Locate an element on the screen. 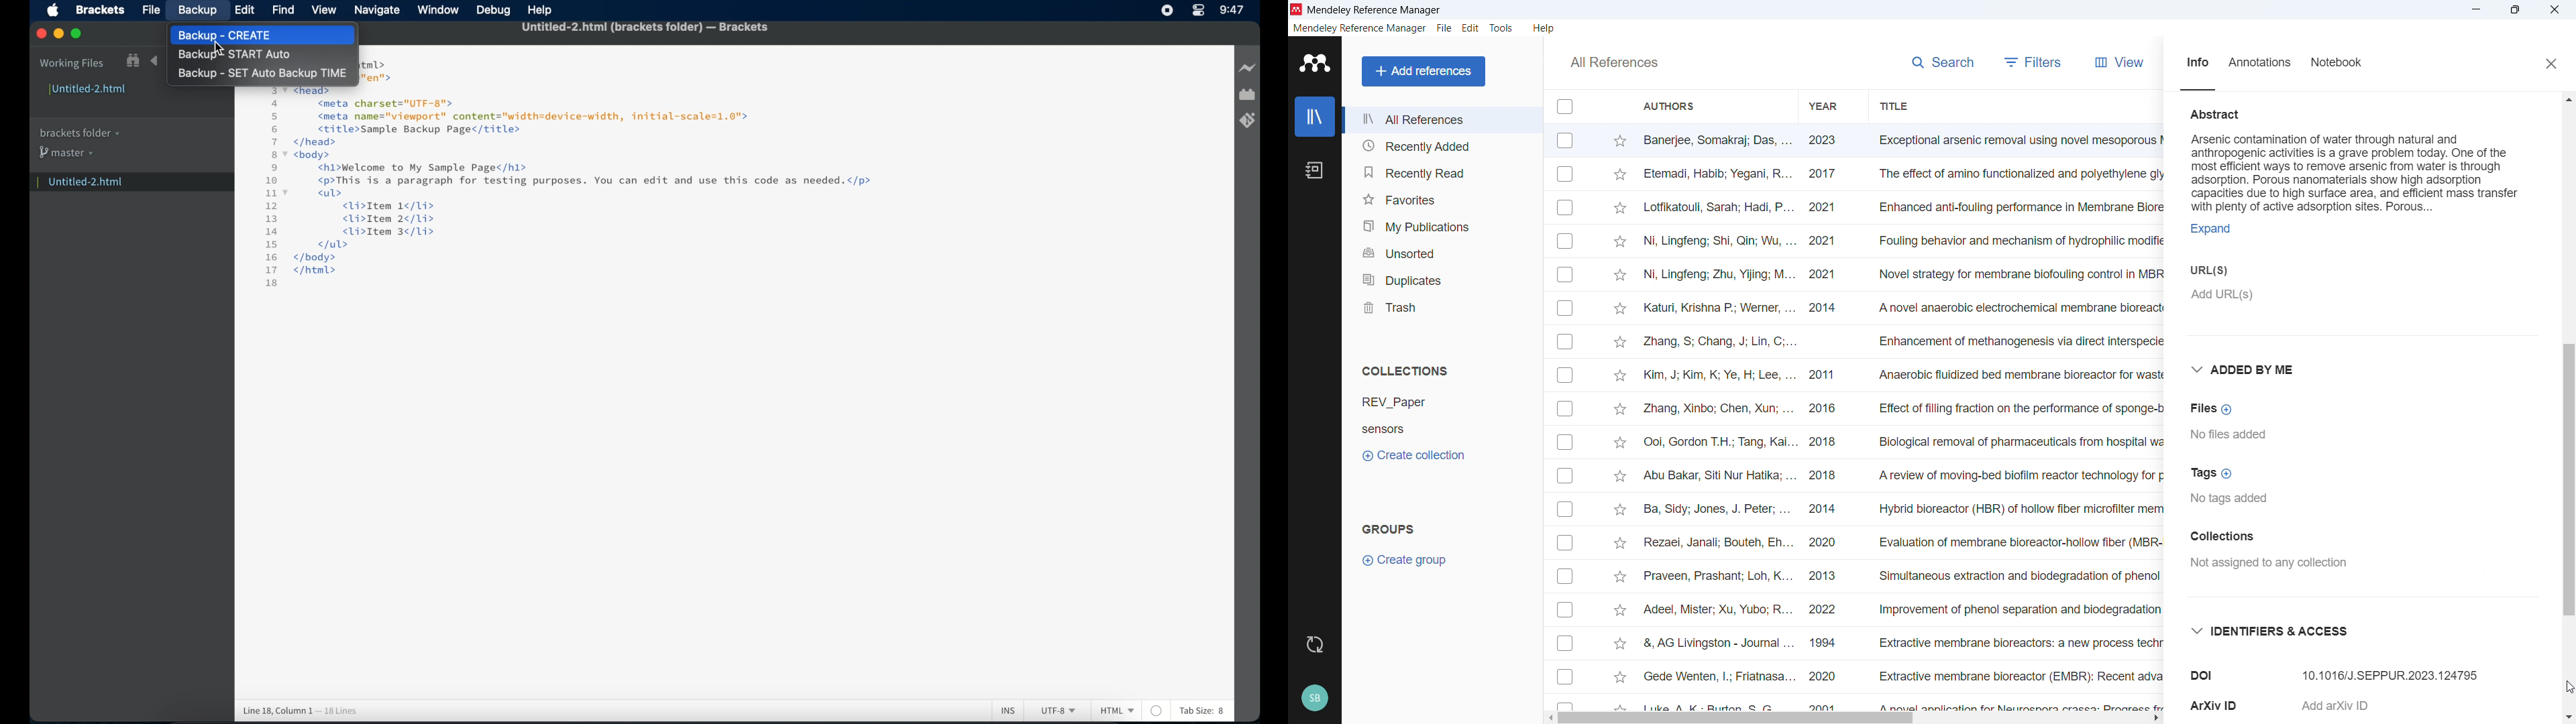  add url(s) is located at coordinates (2239, 303).